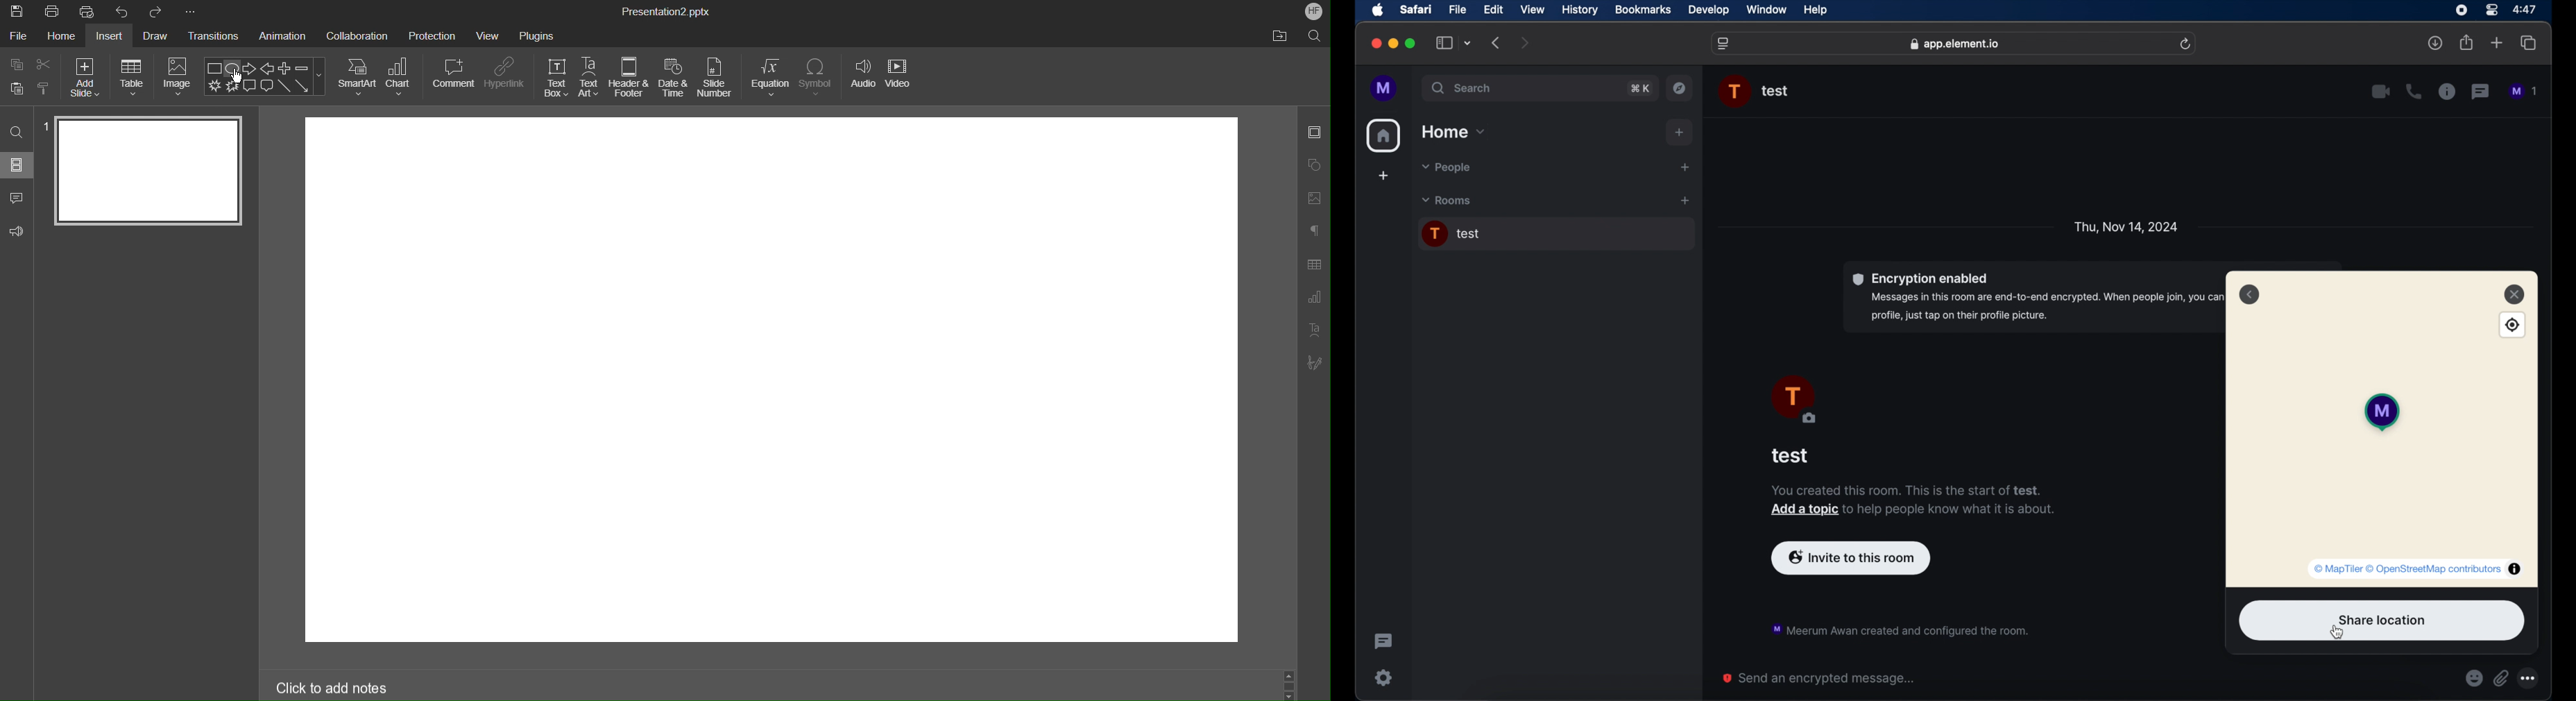 Image resolution: width=2576 pixels, height=728 pixels. I want to click on show sidebar, so click(1444, 43).